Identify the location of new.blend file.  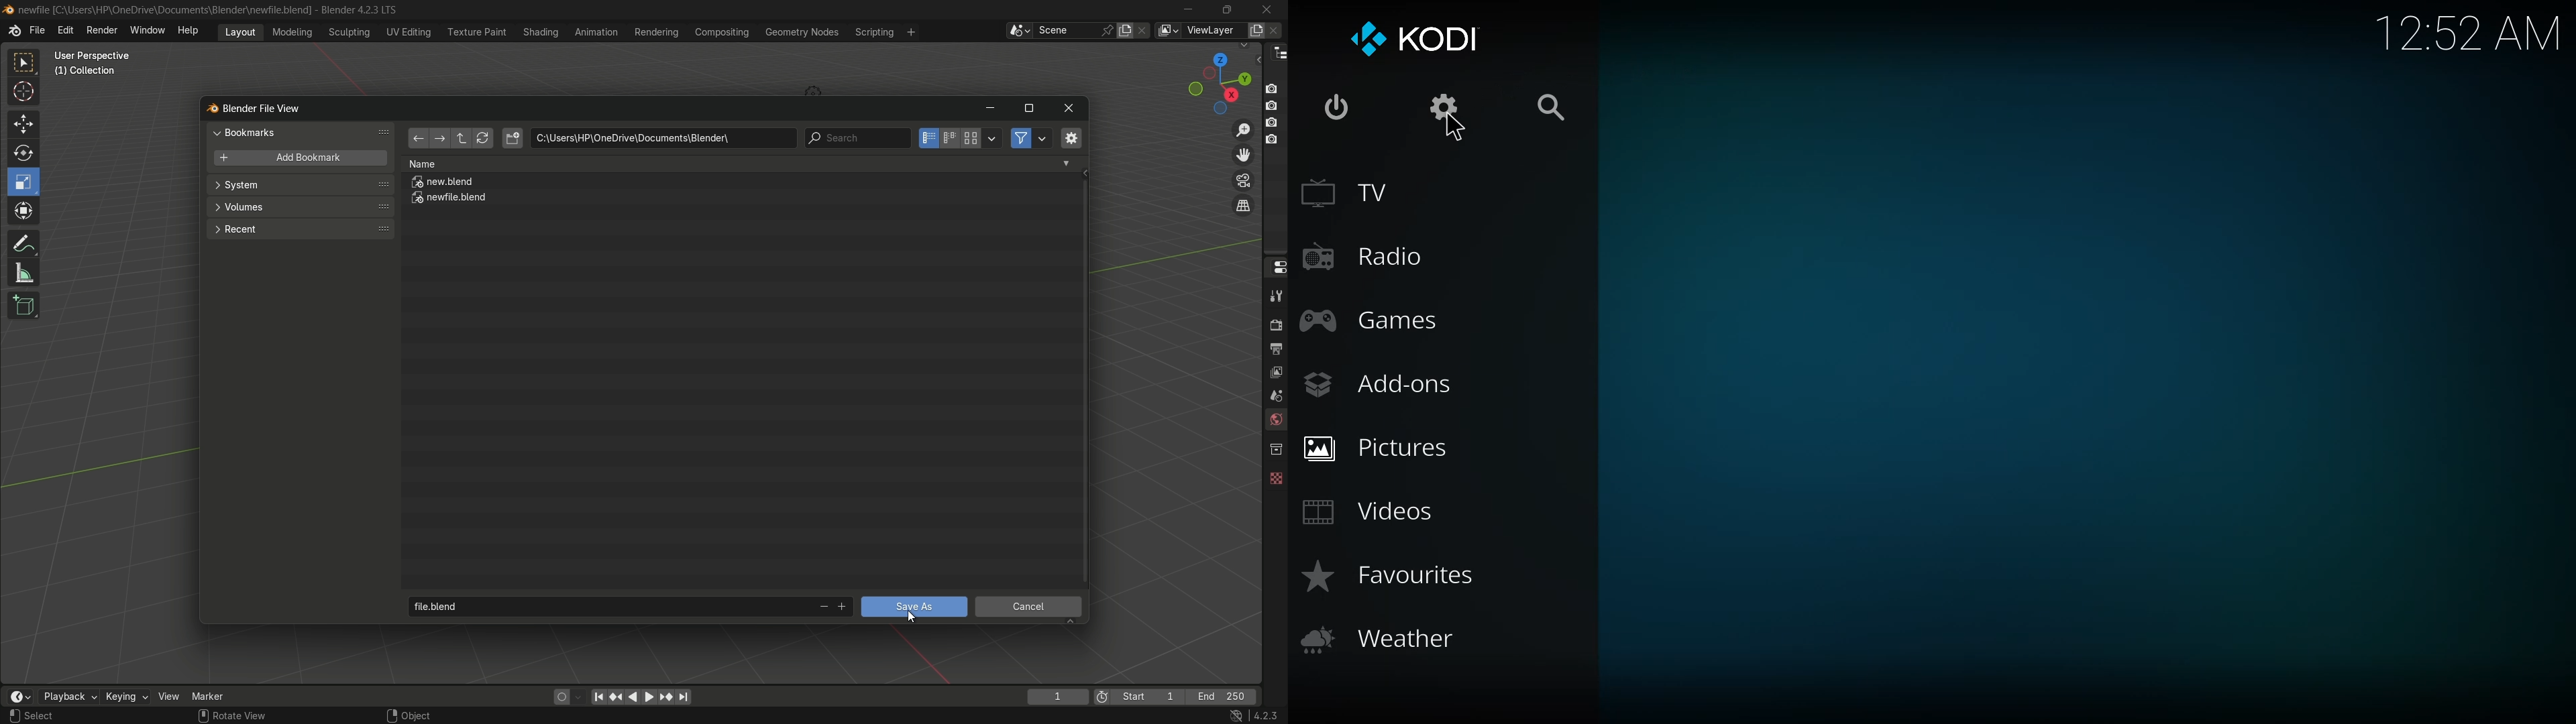
(443, 184).